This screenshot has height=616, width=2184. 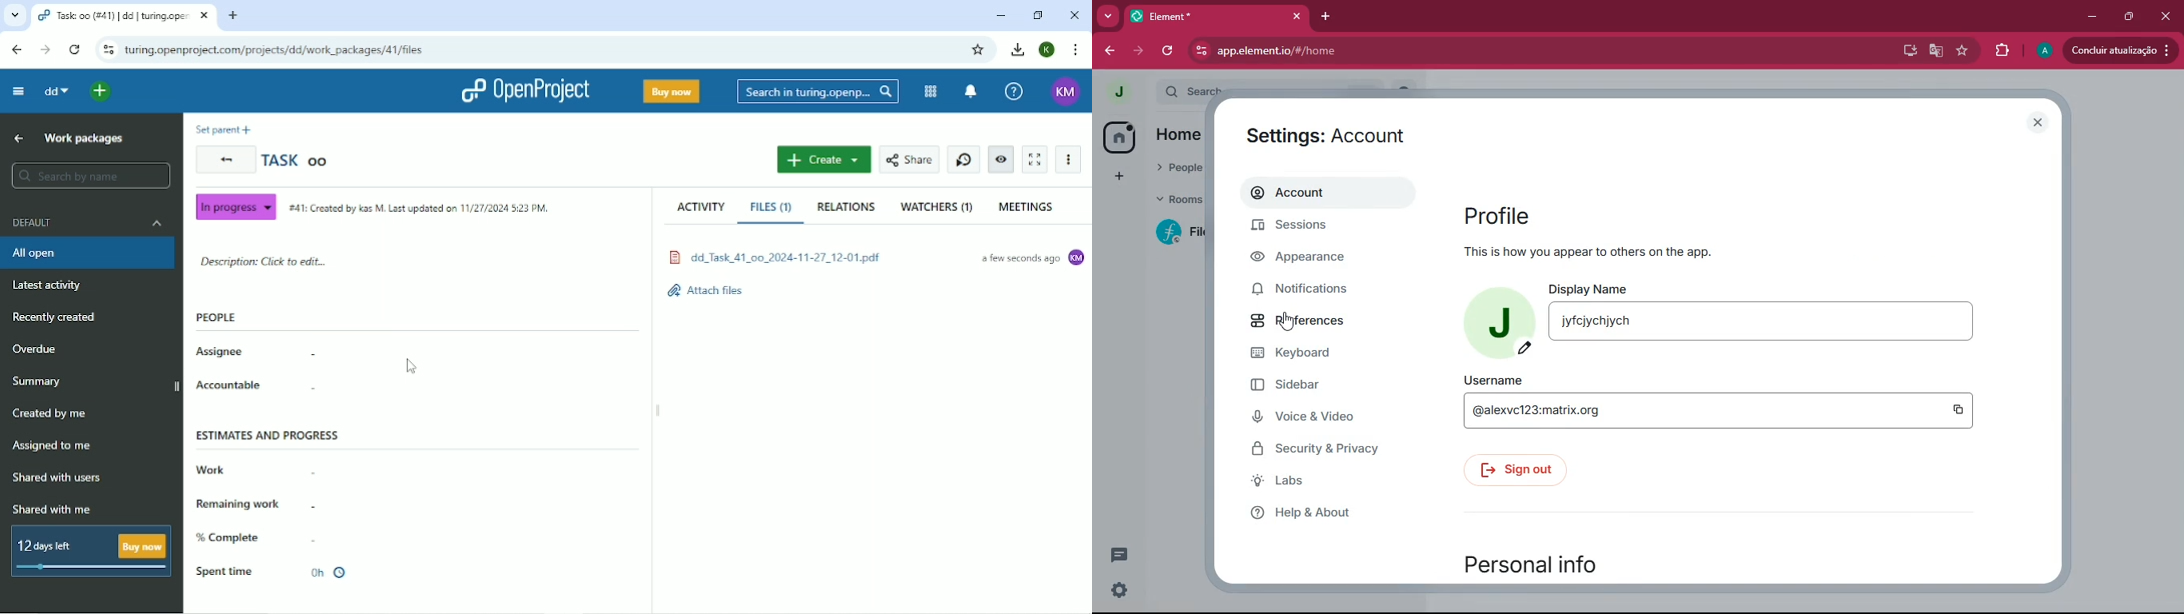 What do you see at coordinates (817, 90) in the screenshot?
I see `Search` at bounding box center [817, 90].